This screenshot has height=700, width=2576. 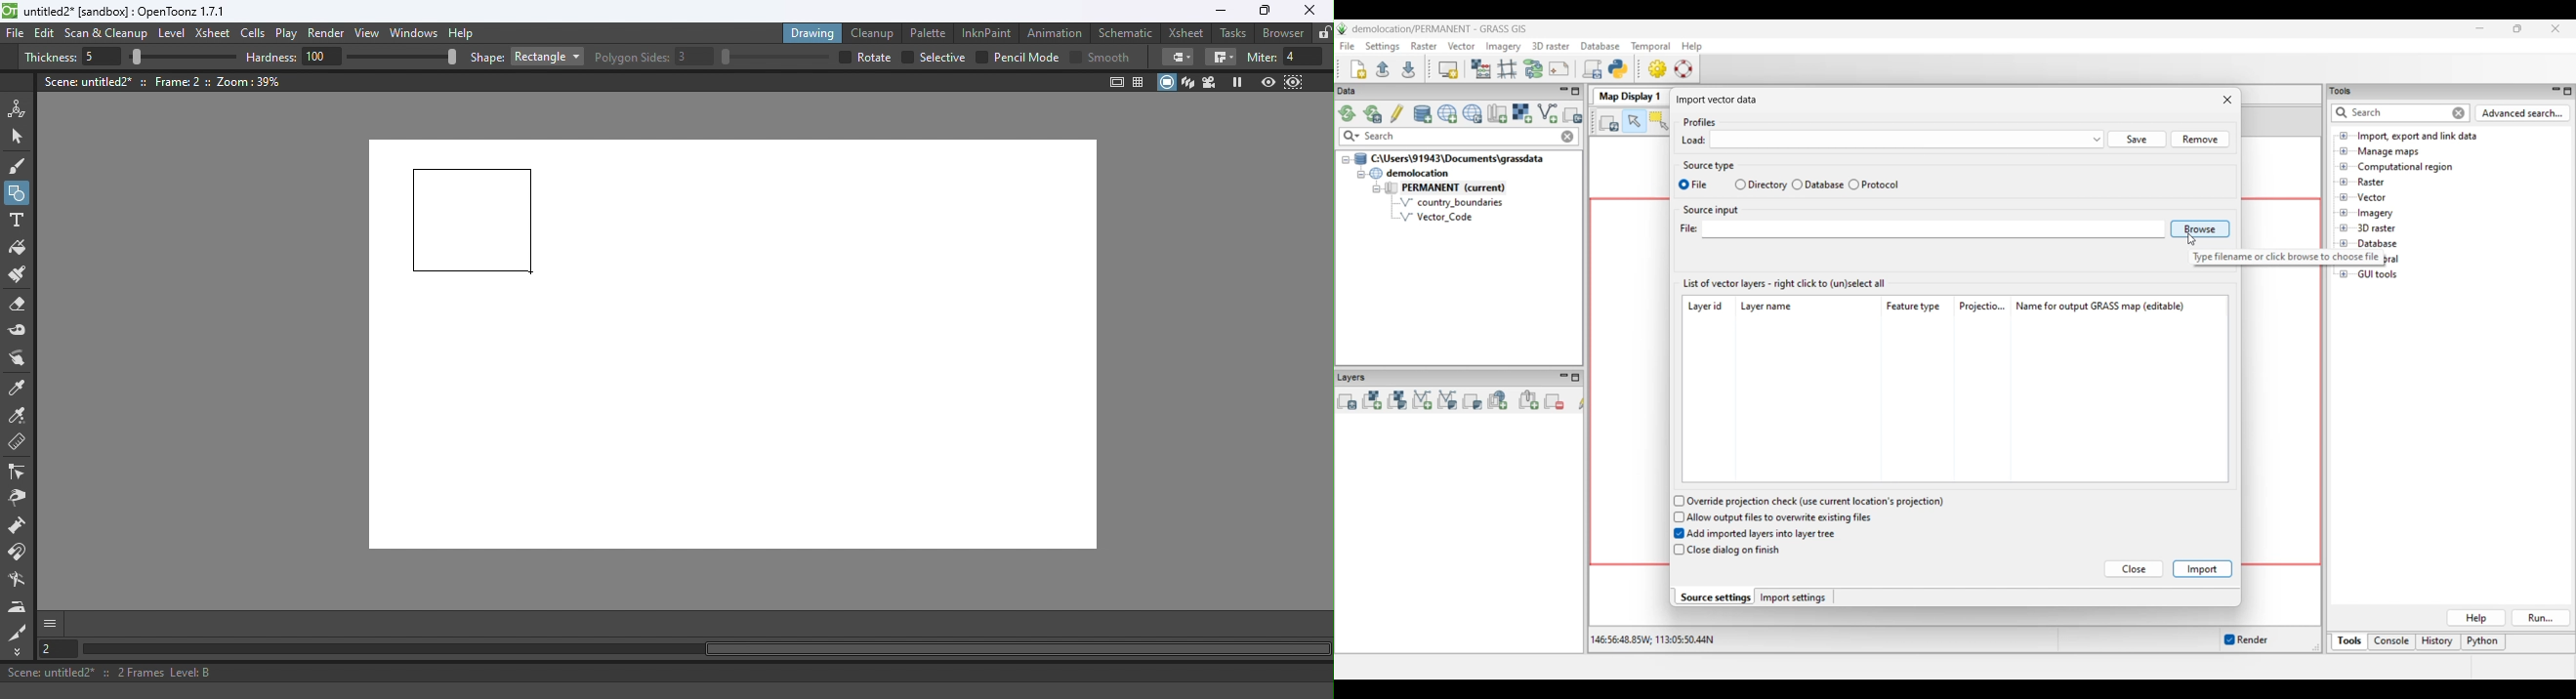 What do you see at coordinates (1280, 32) in the screenshot?
I see `Browser` at bounding box center [1280, 32].